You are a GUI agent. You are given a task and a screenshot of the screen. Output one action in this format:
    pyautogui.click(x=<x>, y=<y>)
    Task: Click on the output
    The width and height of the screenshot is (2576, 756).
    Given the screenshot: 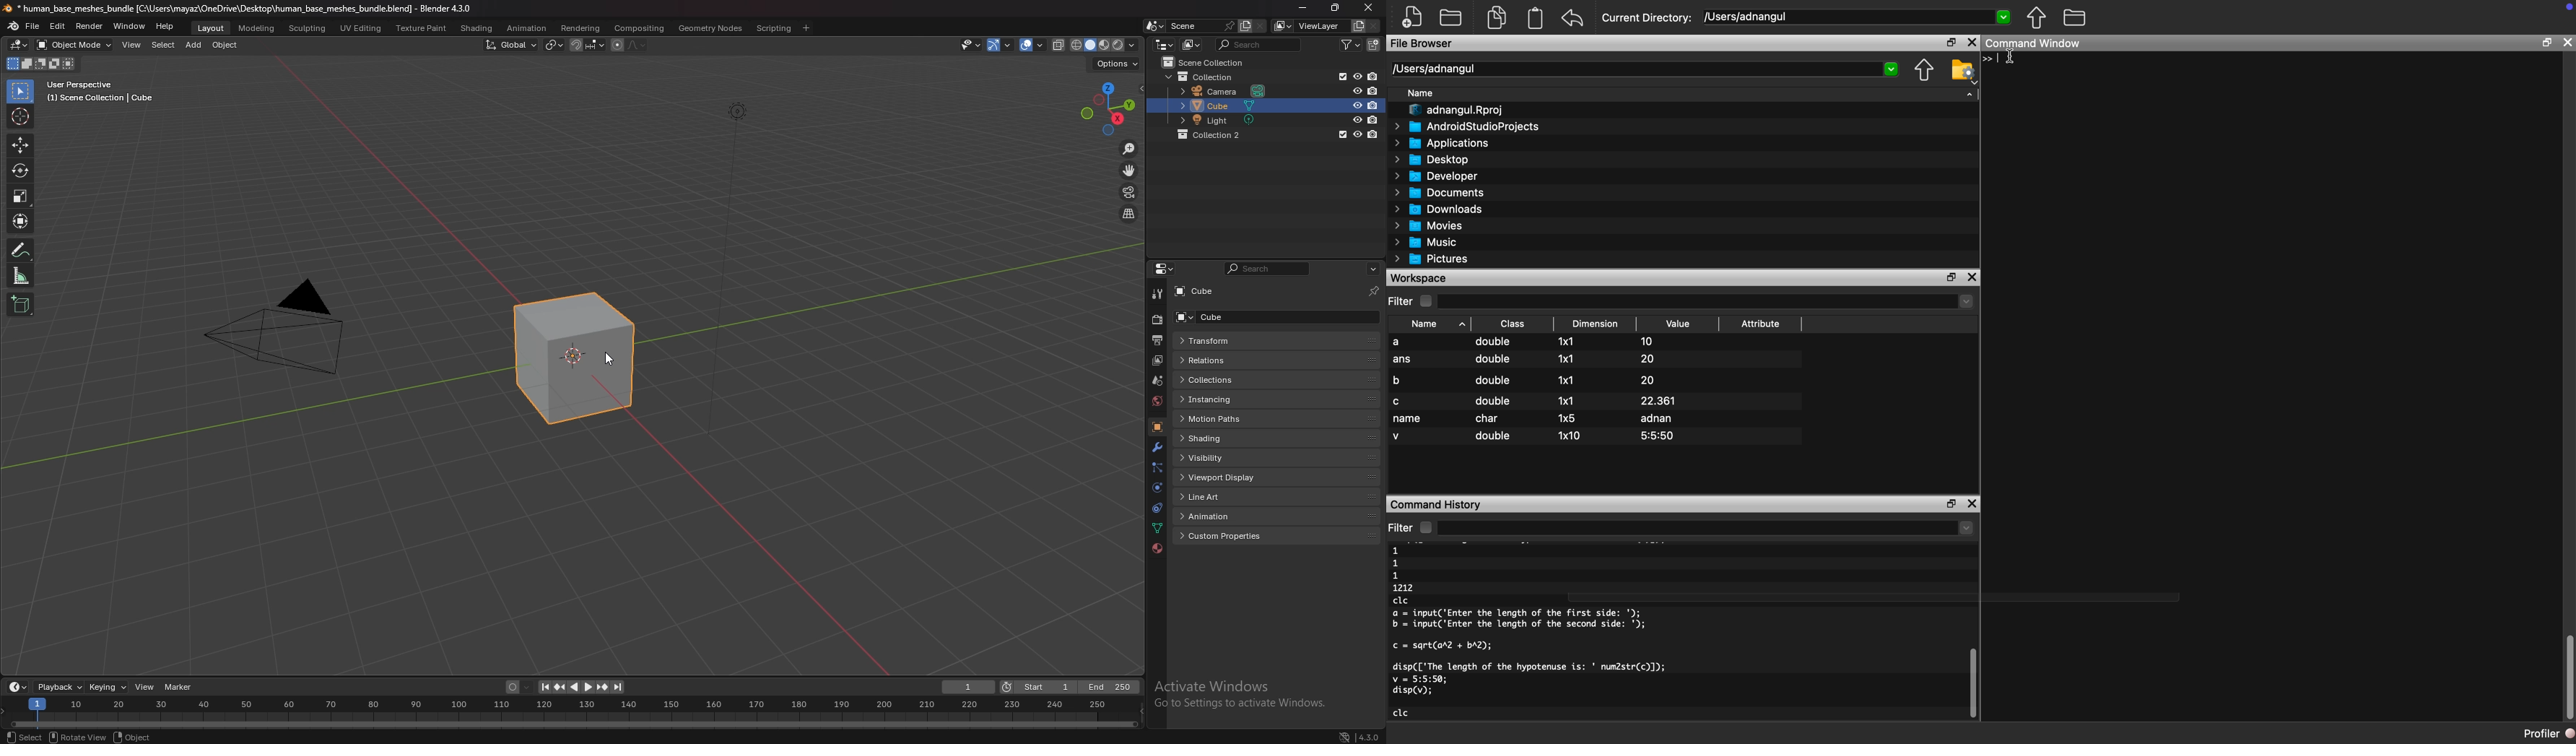 What is the action you would take?
    pyautogui.click(x=1157, y=341)
    